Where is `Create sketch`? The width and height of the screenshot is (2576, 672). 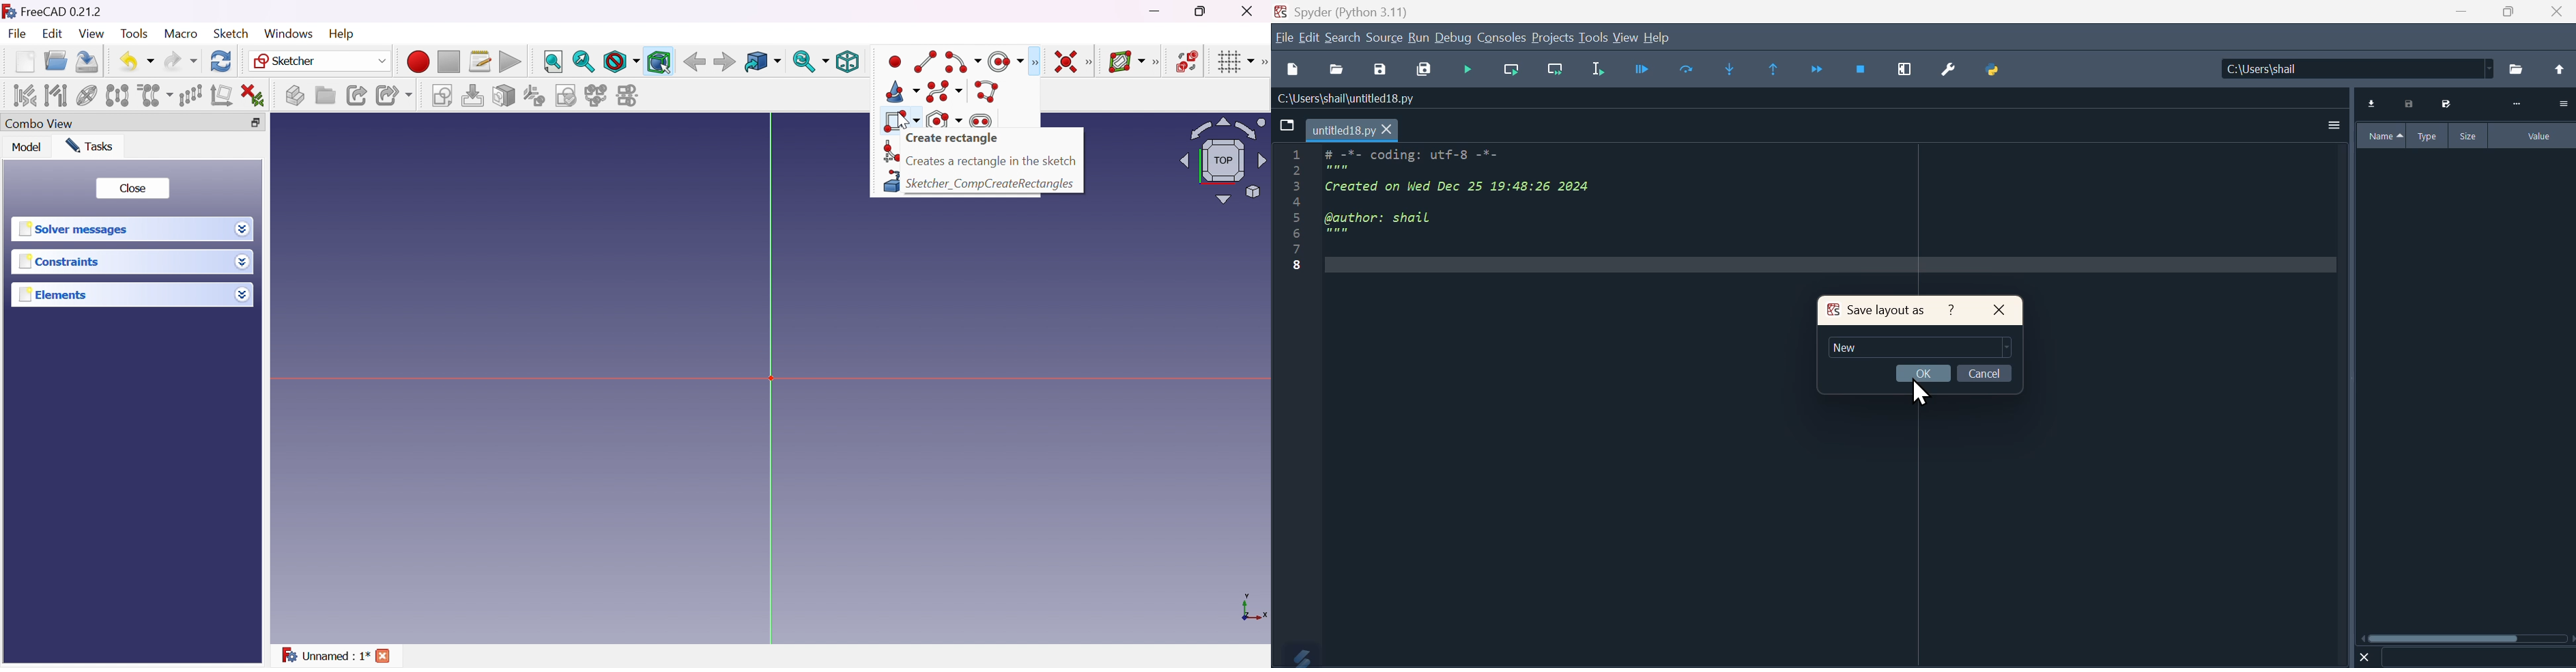
Create sketch is located at coordinates (441, 95).